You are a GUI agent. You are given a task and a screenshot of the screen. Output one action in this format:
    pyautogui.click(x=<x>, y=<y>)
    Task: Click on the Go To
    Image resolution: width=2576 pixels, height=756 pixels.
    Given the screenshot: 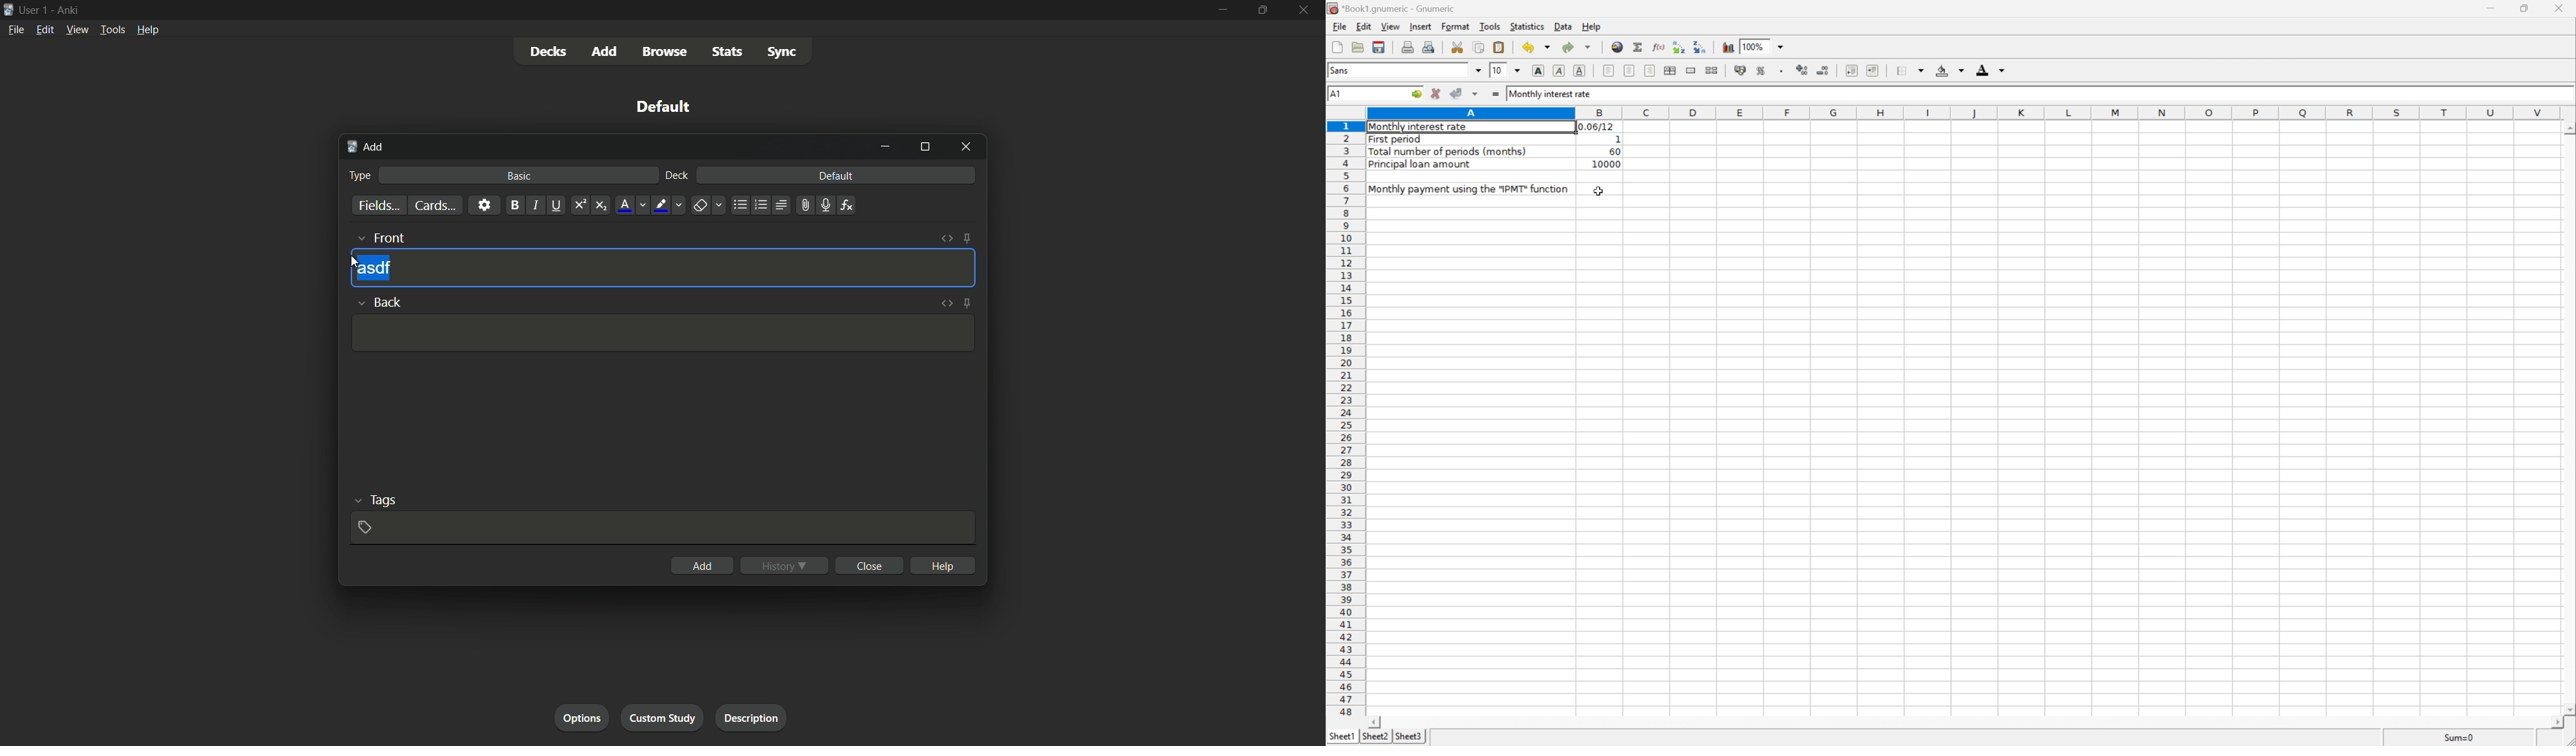 What is the action you would take?
    pyautogui.click(x=1415, y=95)
    